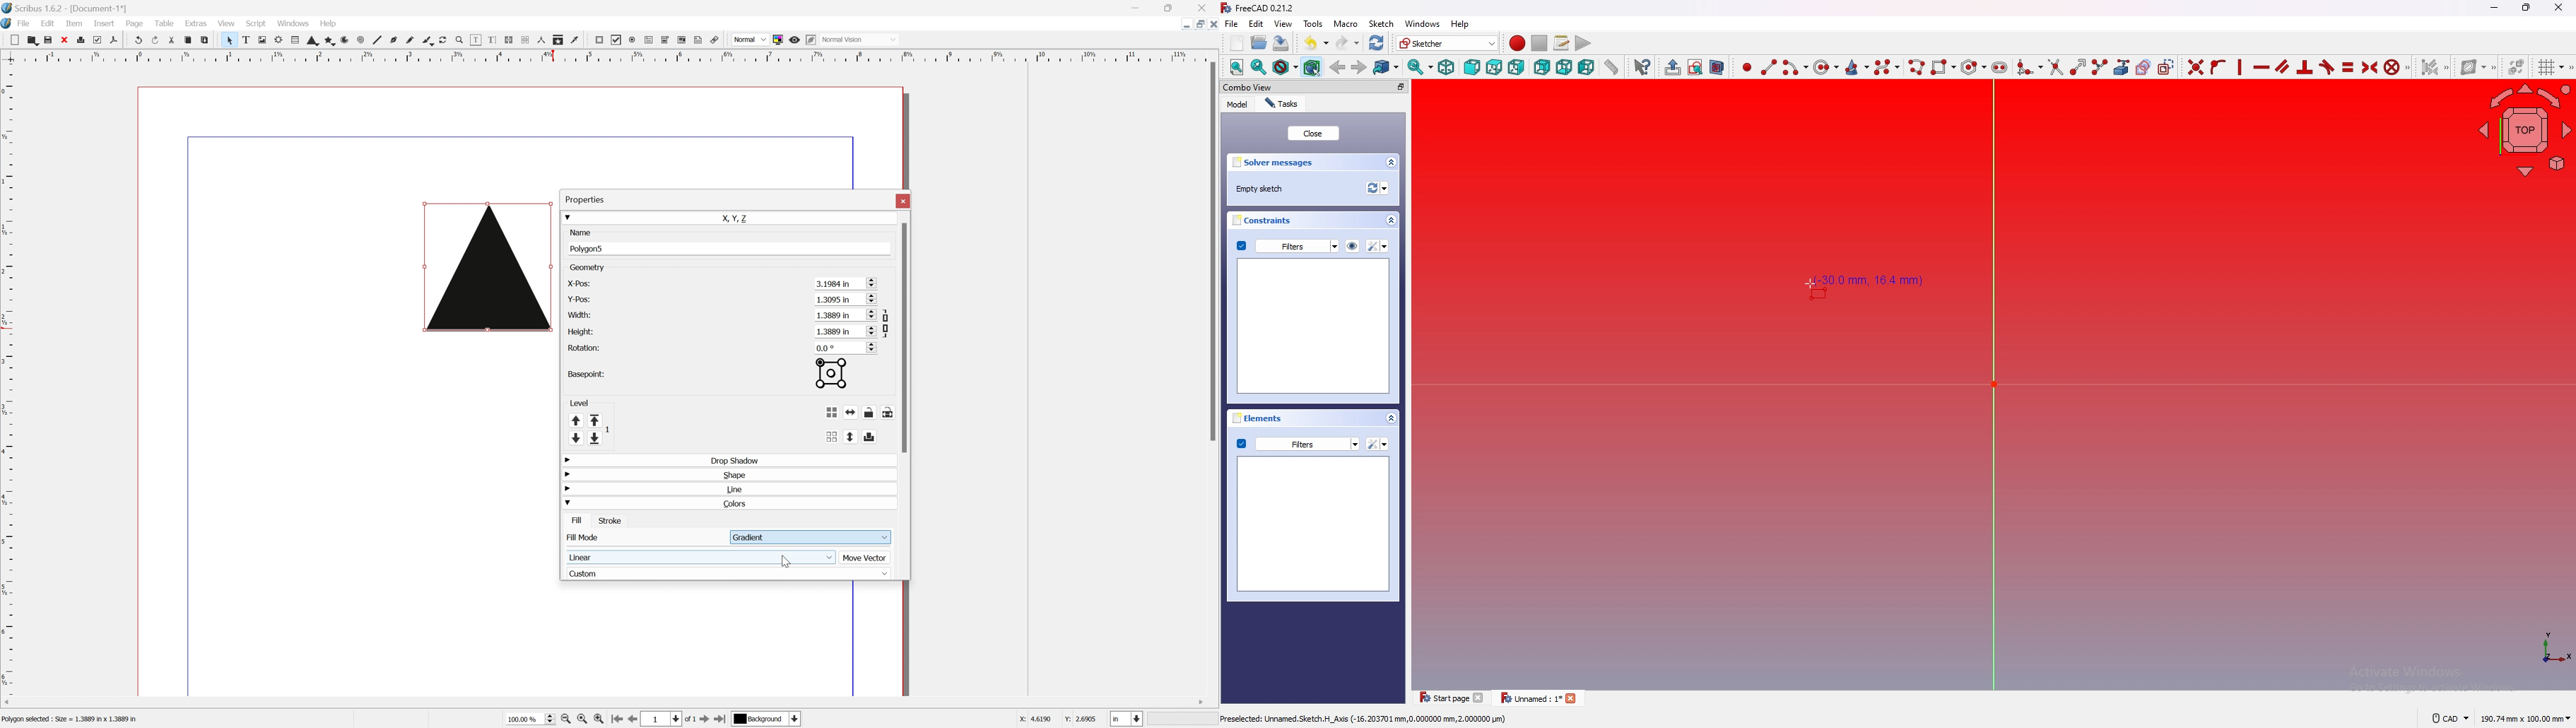 This screenshot has width=2576, height=728. What do you see at coordinates (291, 40) in the screenshot?
I see `Table` at bounding box center [291, 40].